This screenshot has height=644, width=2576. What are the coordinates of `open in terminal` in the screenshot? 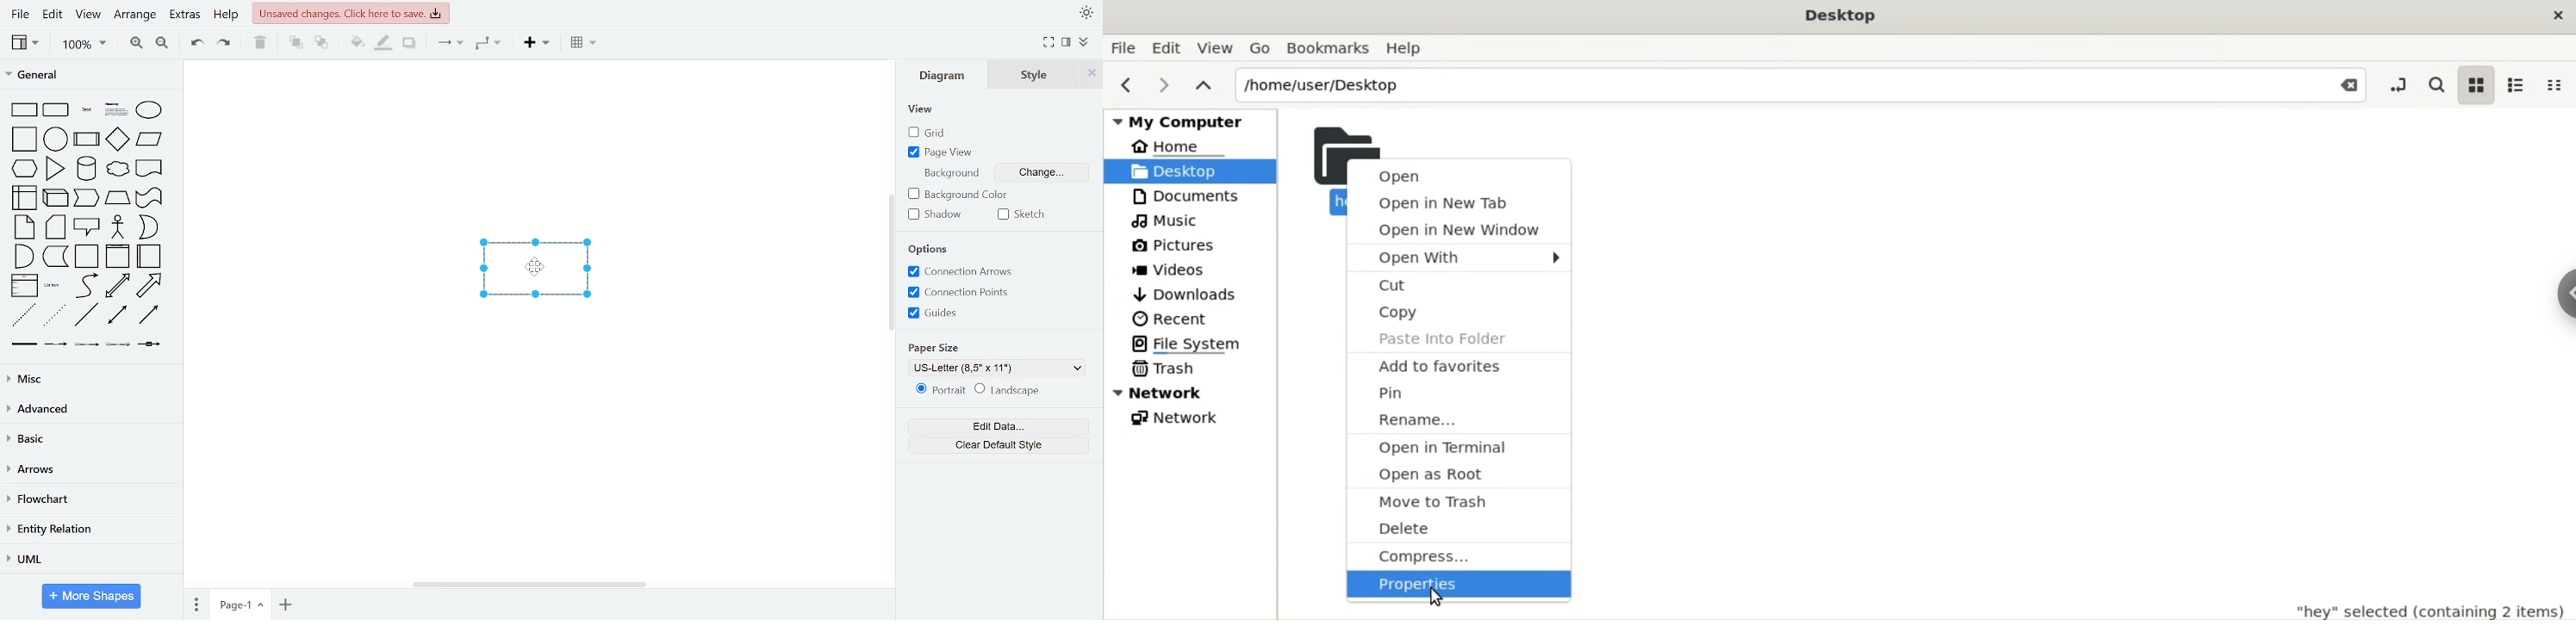 It's located at (1457, 447).